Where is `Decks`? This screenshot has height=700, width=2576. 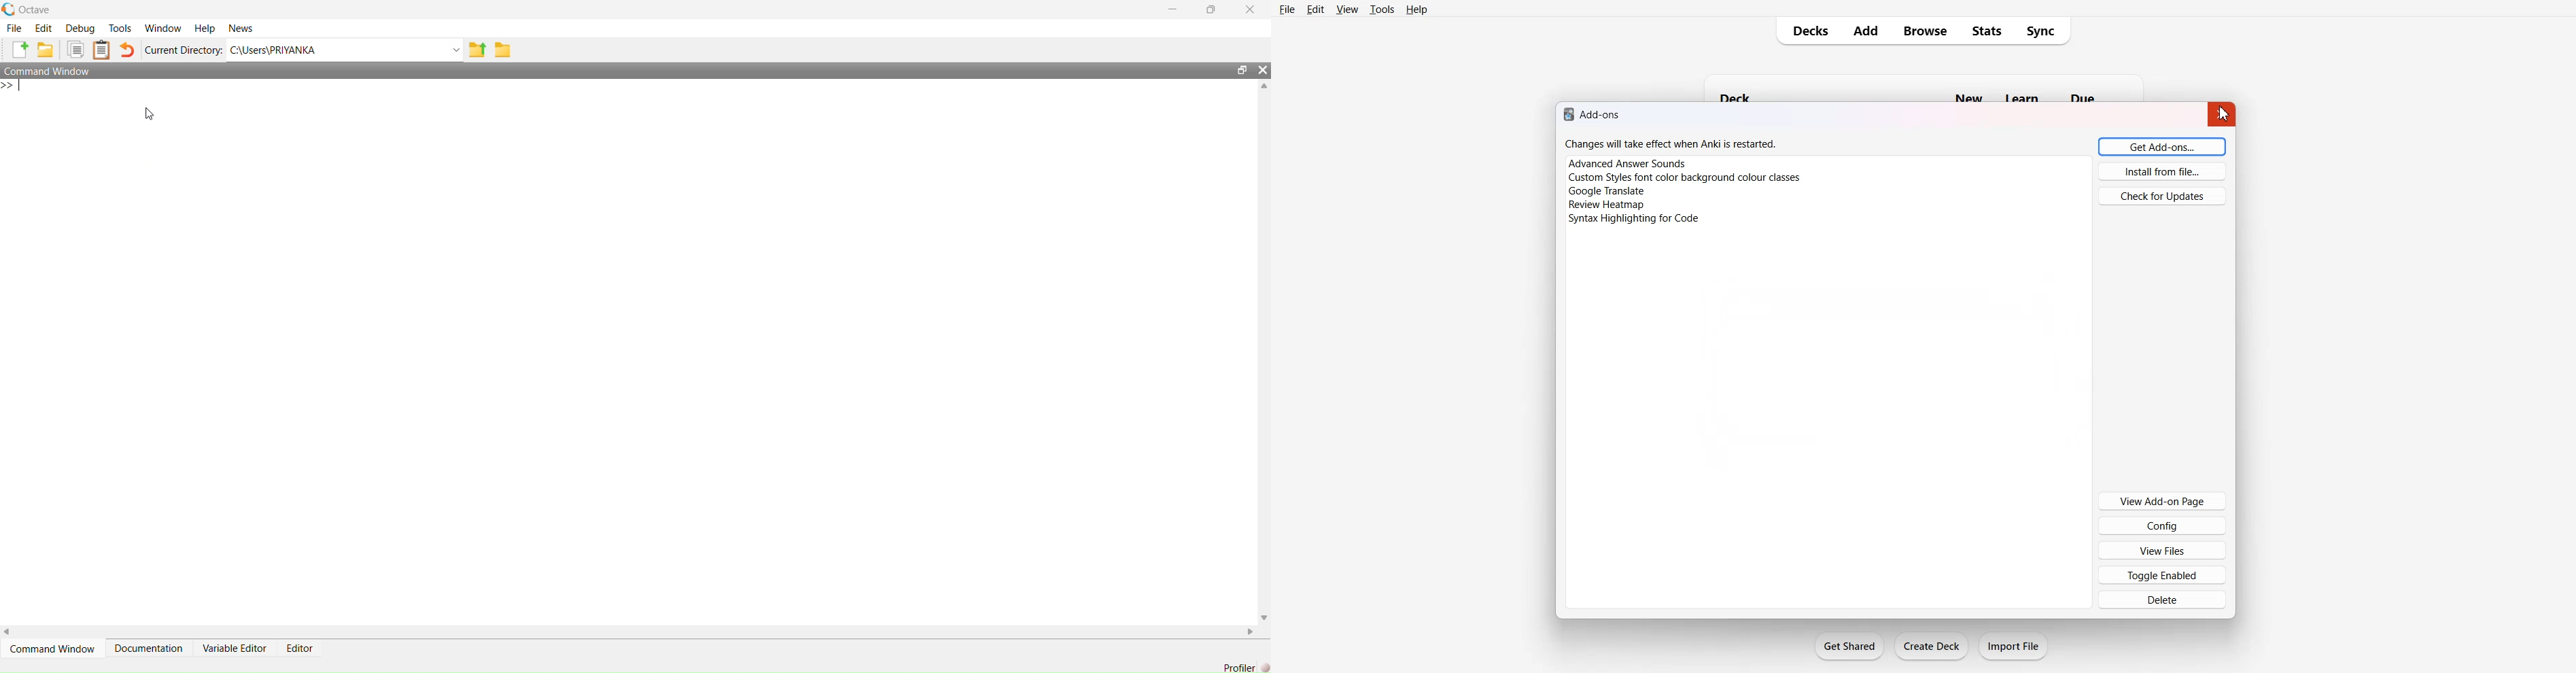
Decks is located at coordinates (1806, 31).